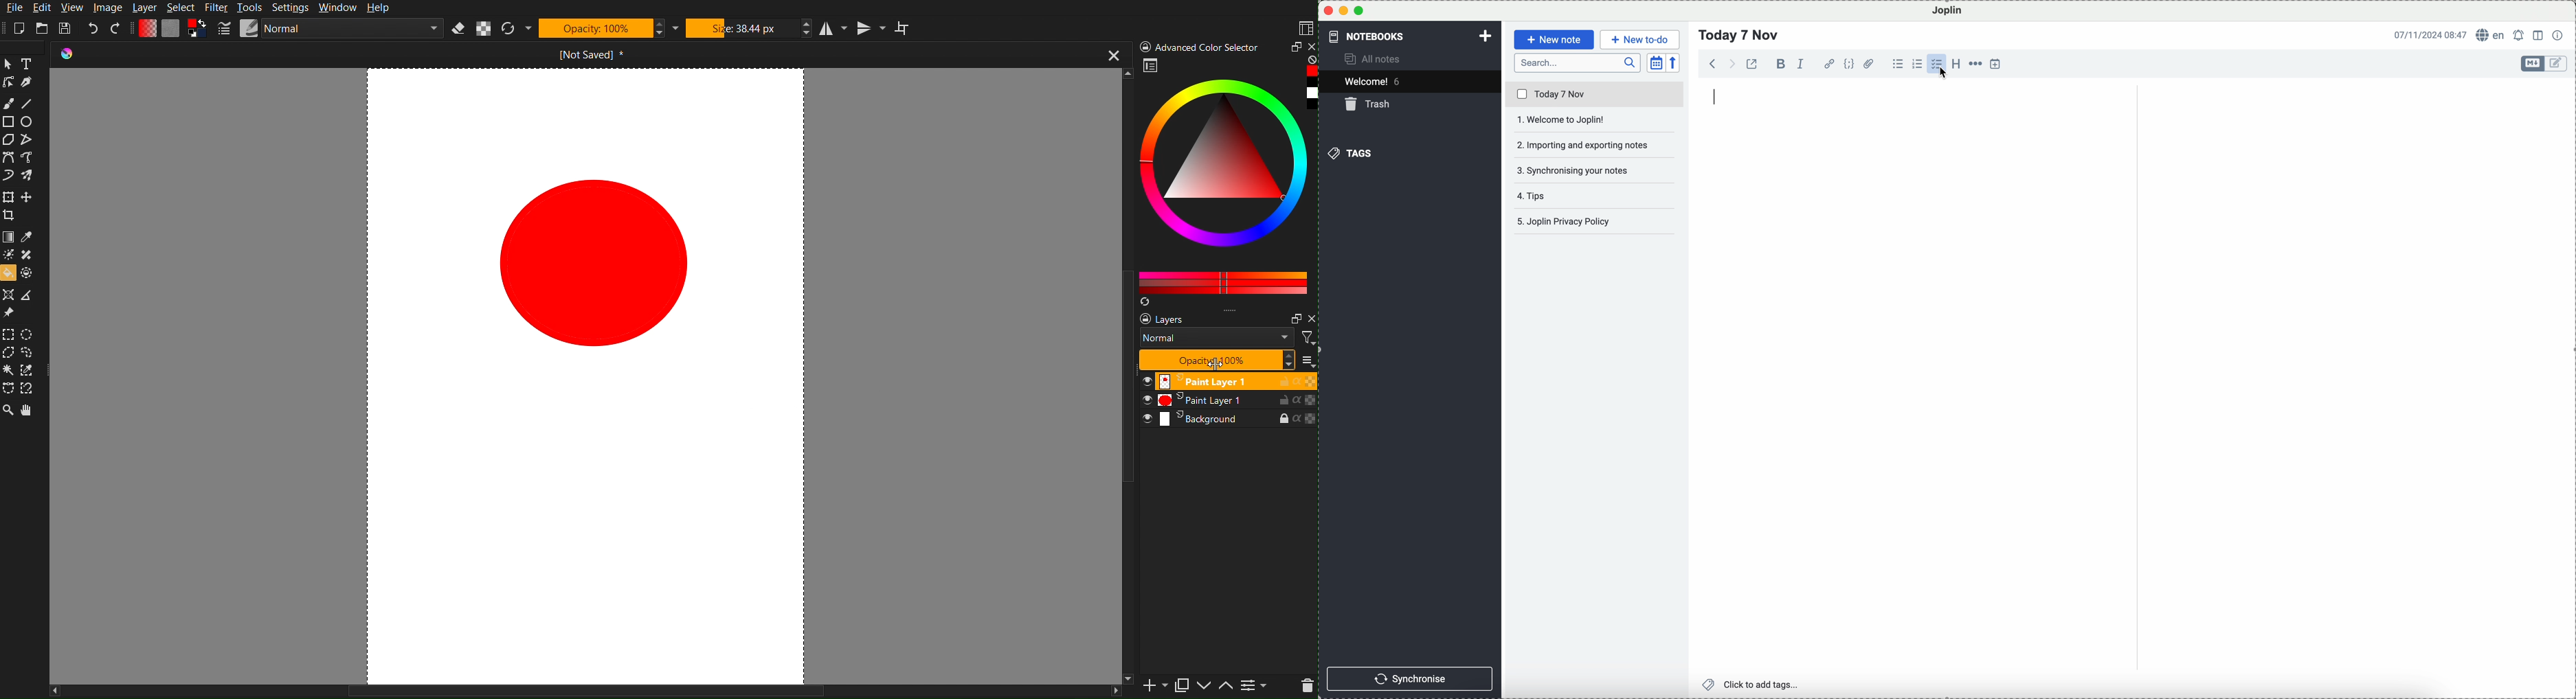 Image resolution: width=2576 pixels, height=700 pixels. I want to click on Add, so click(1154, 687).